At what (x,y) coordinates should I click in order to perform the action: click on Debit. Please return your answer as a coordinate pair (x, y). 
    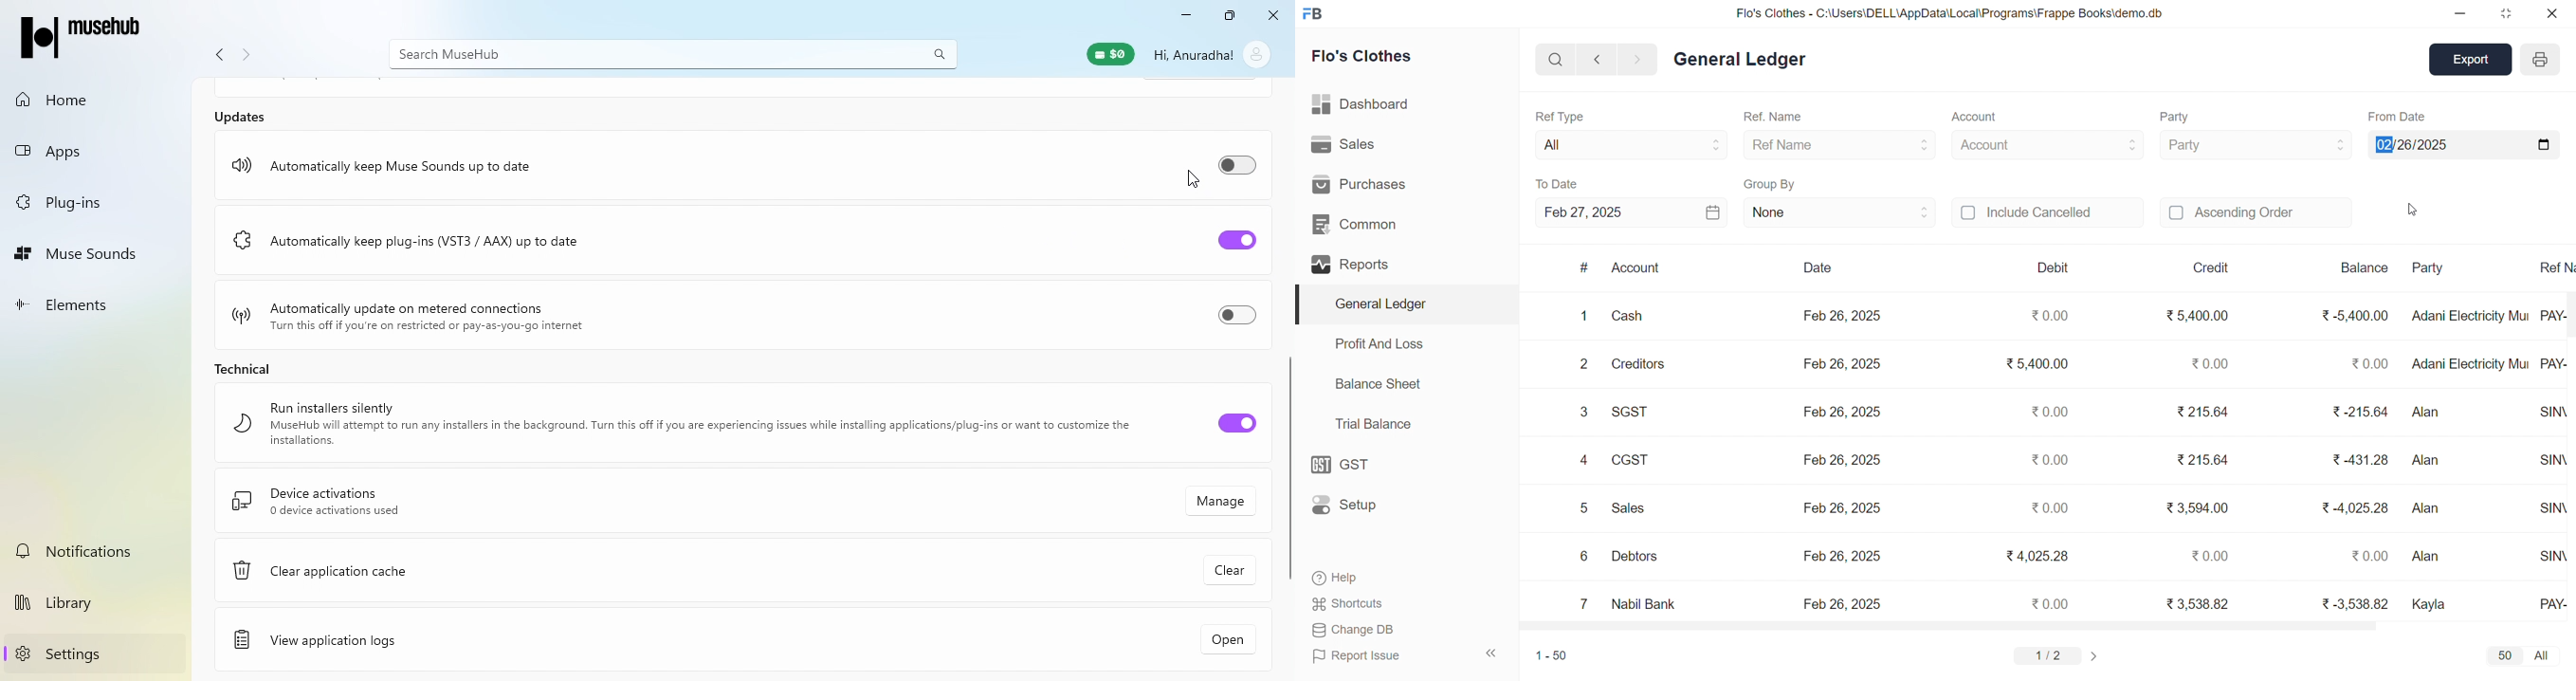
    Looking at the image, I should click on (2053, 267).